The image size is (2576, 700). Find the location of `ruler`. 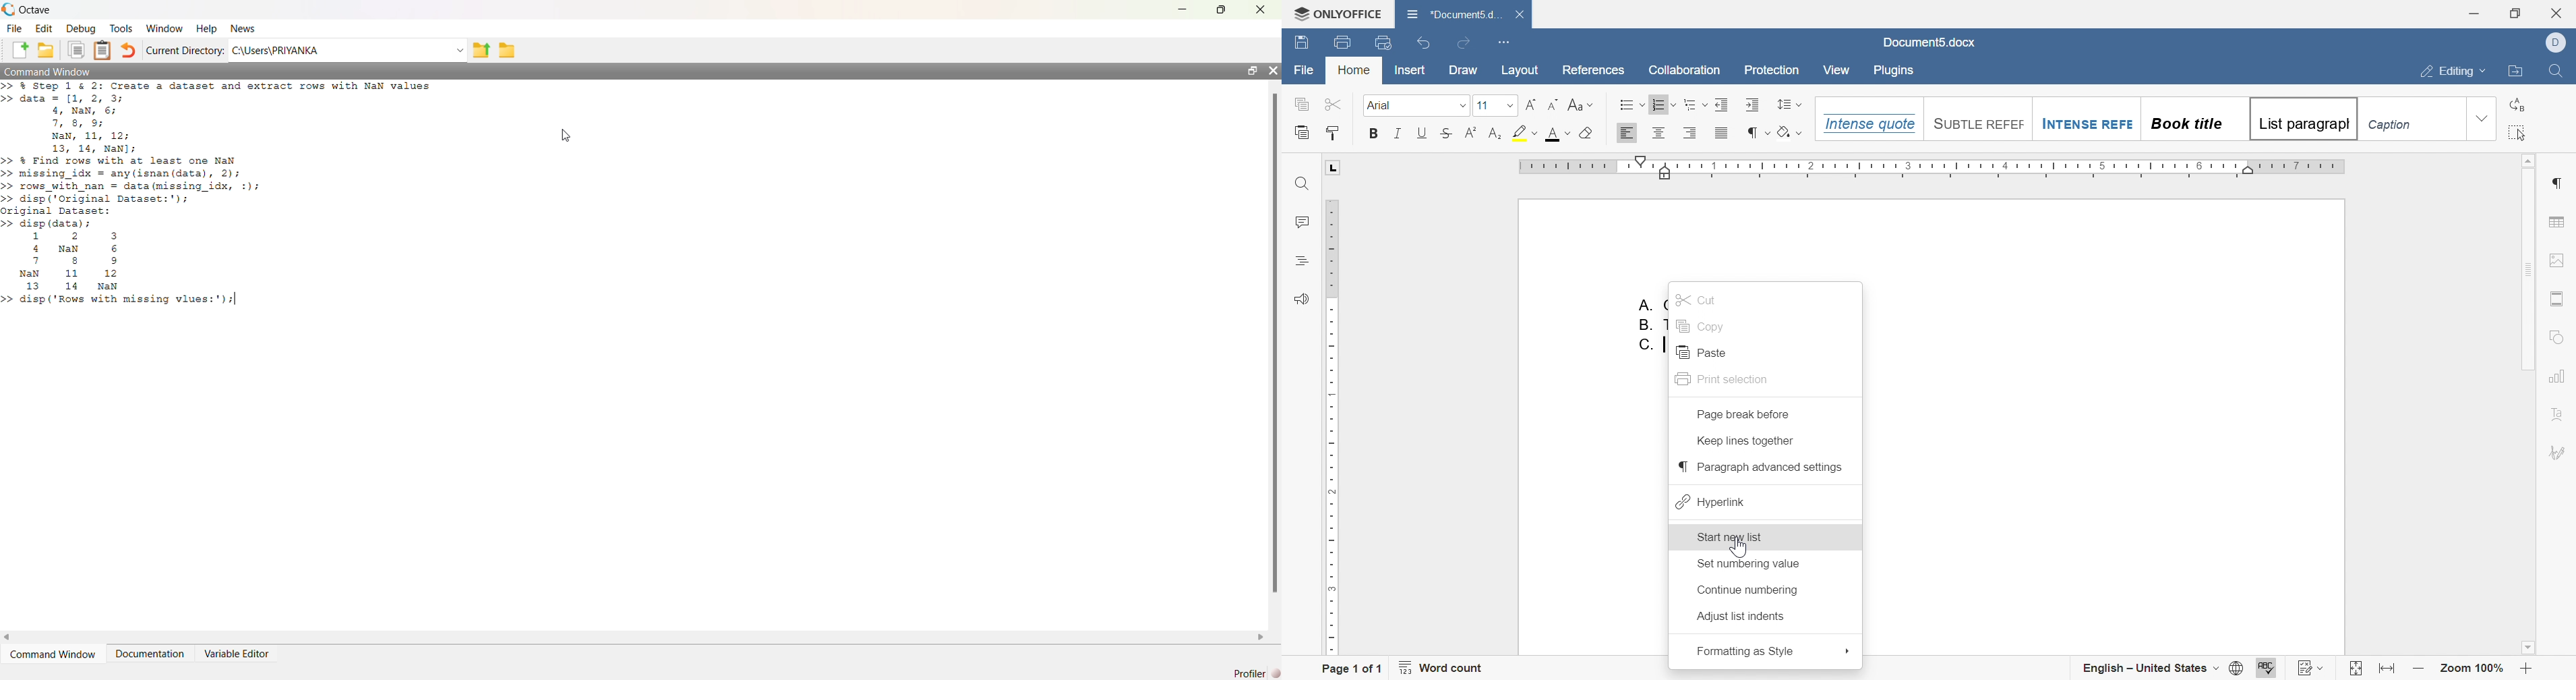

ruler is located at coordinates (1334, 427).